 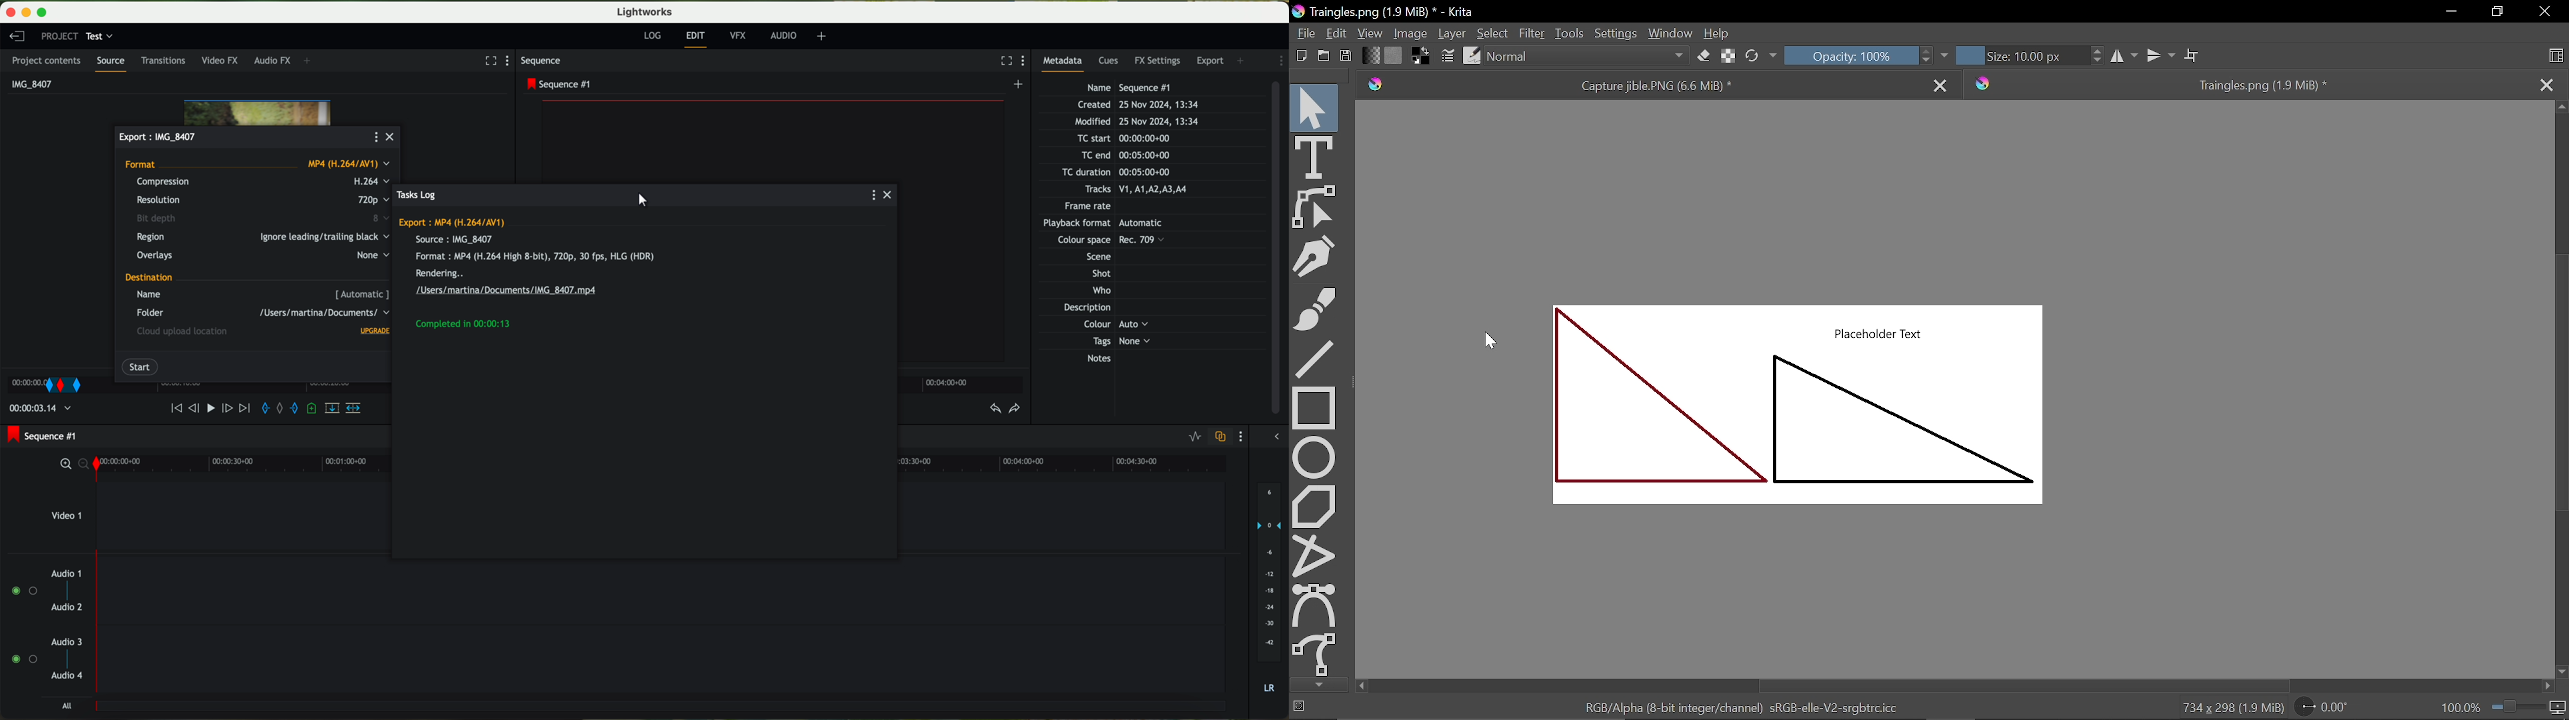 What do you see at coordinates (48, 61) in the screenshot?
I see `project contents` at bounding box center [48, 61].